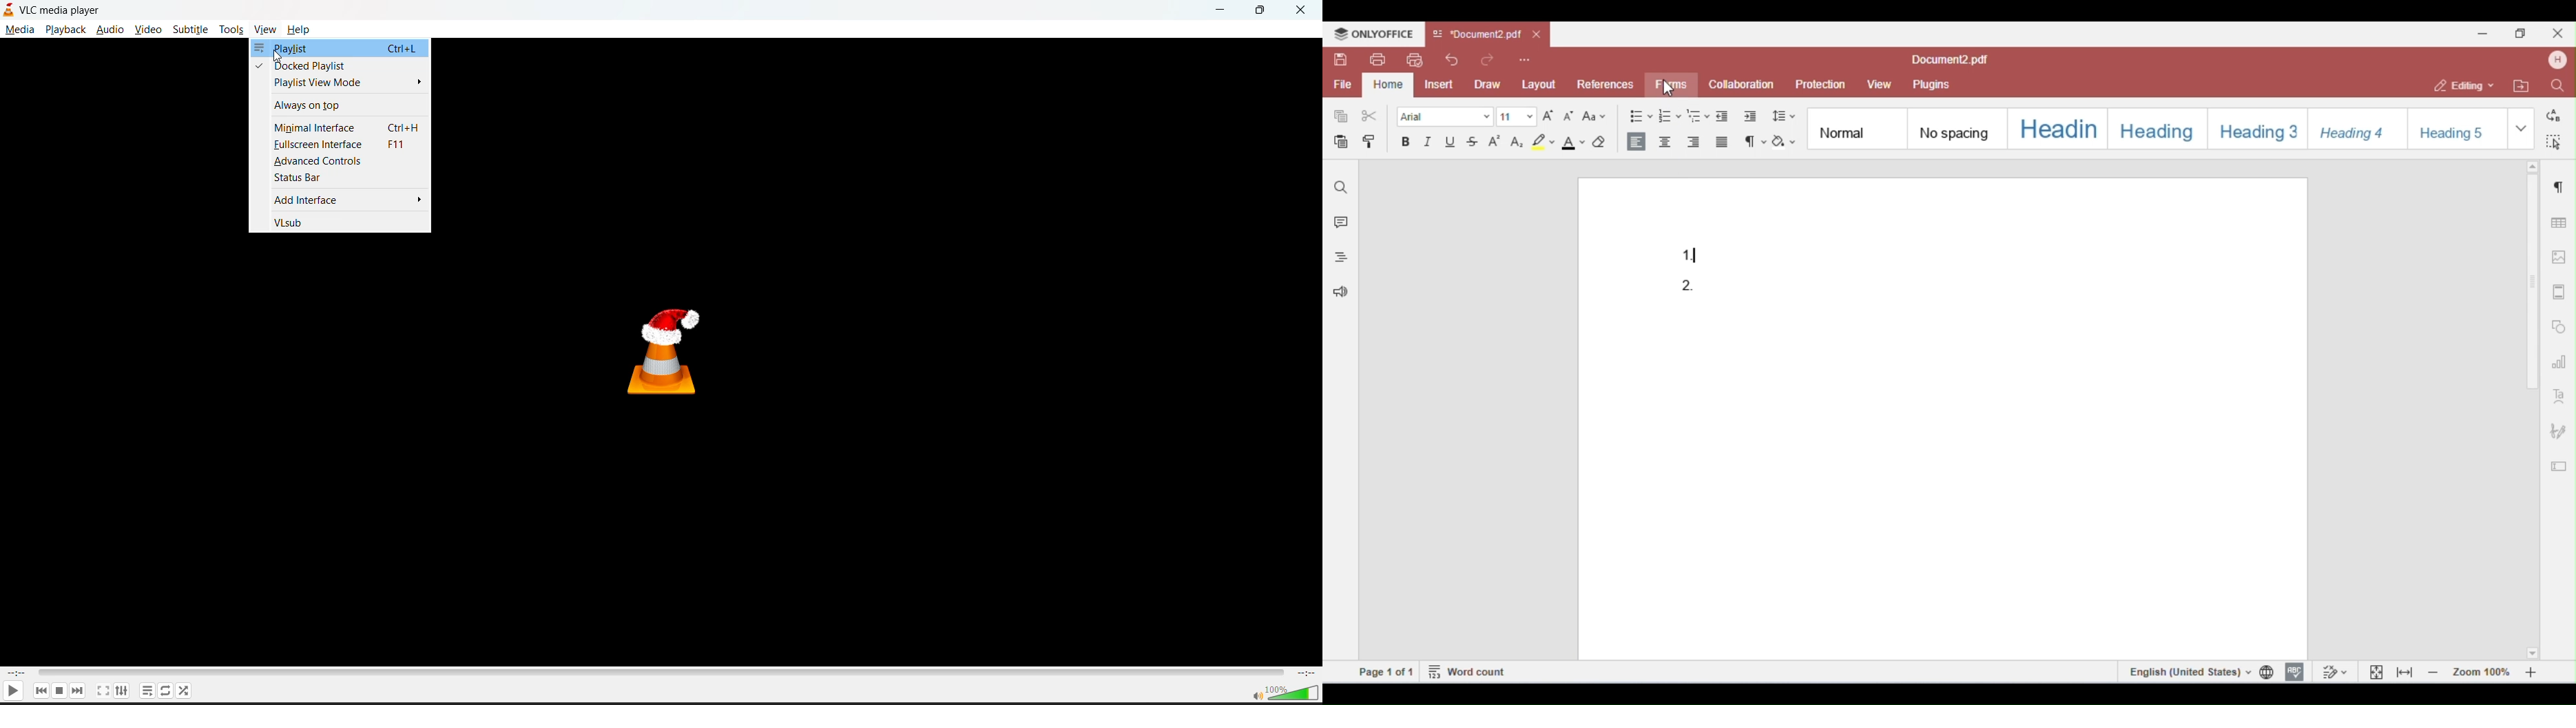 The height and width of the screenshot is (728, 2576). What do you see at coordinates (147, 29) in the screenshot?
I see `video` at bounding box center [147, 29].